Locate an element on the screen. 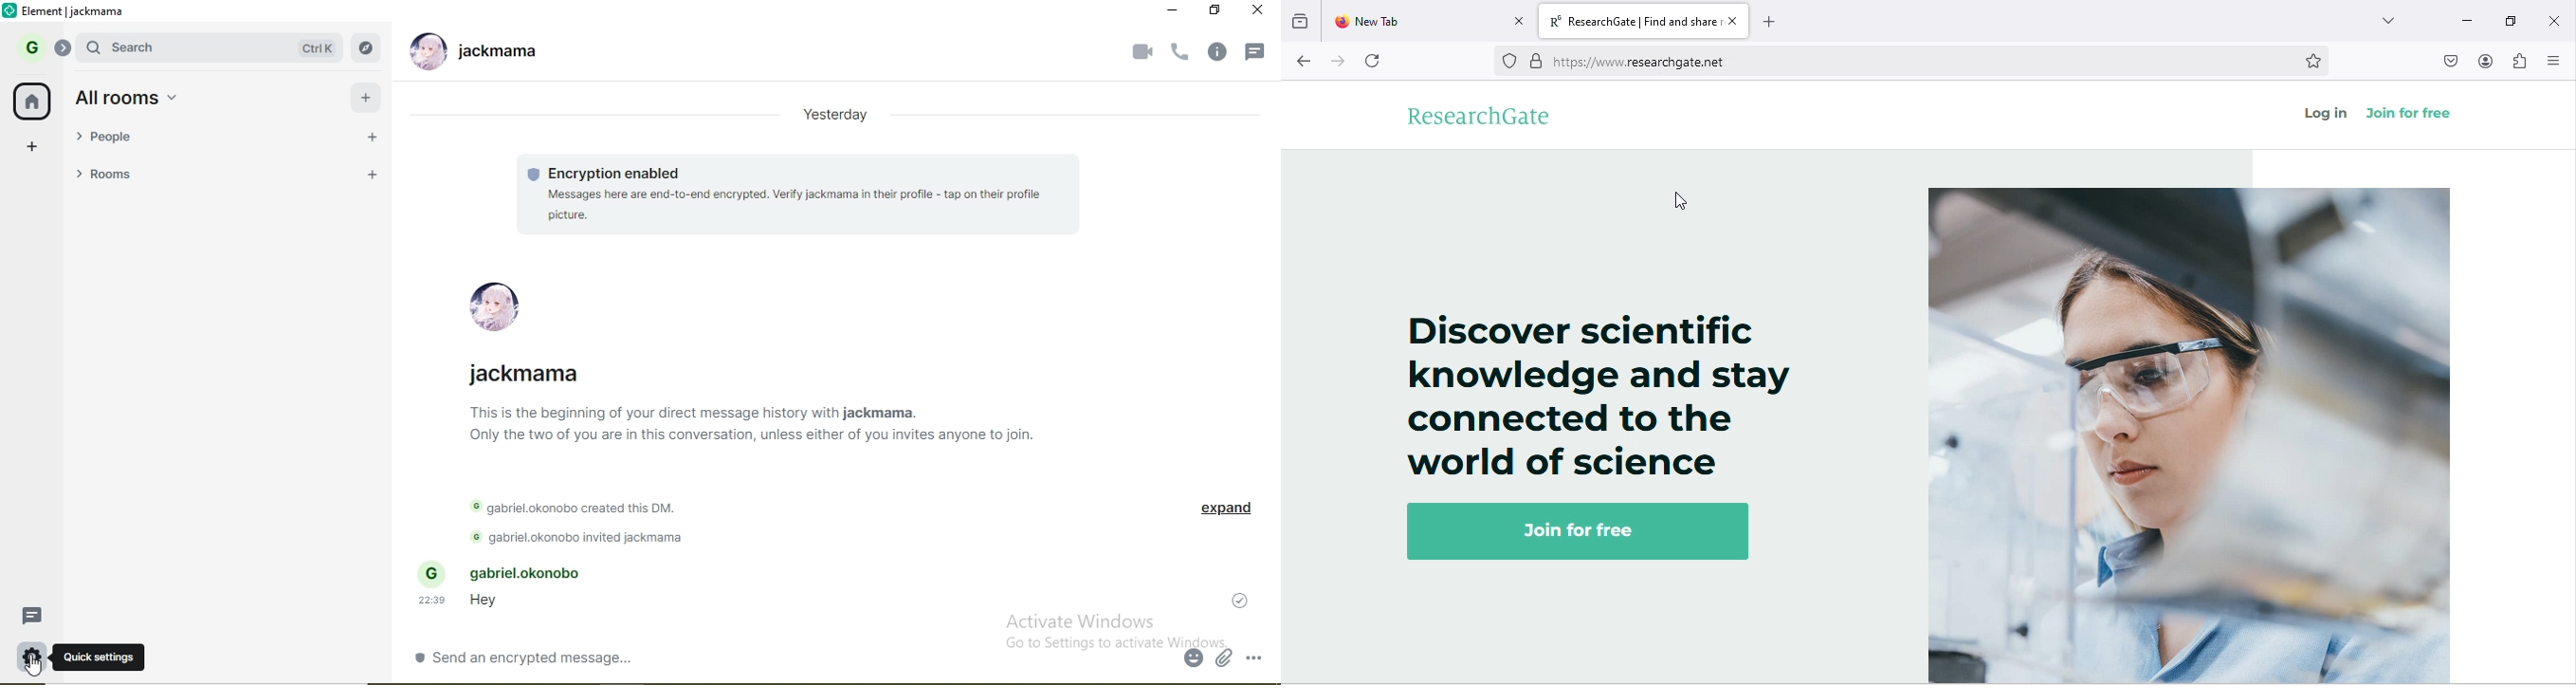 The image size is (2576, 700). gabriel.okonobo is located at coordinates (512, 572).